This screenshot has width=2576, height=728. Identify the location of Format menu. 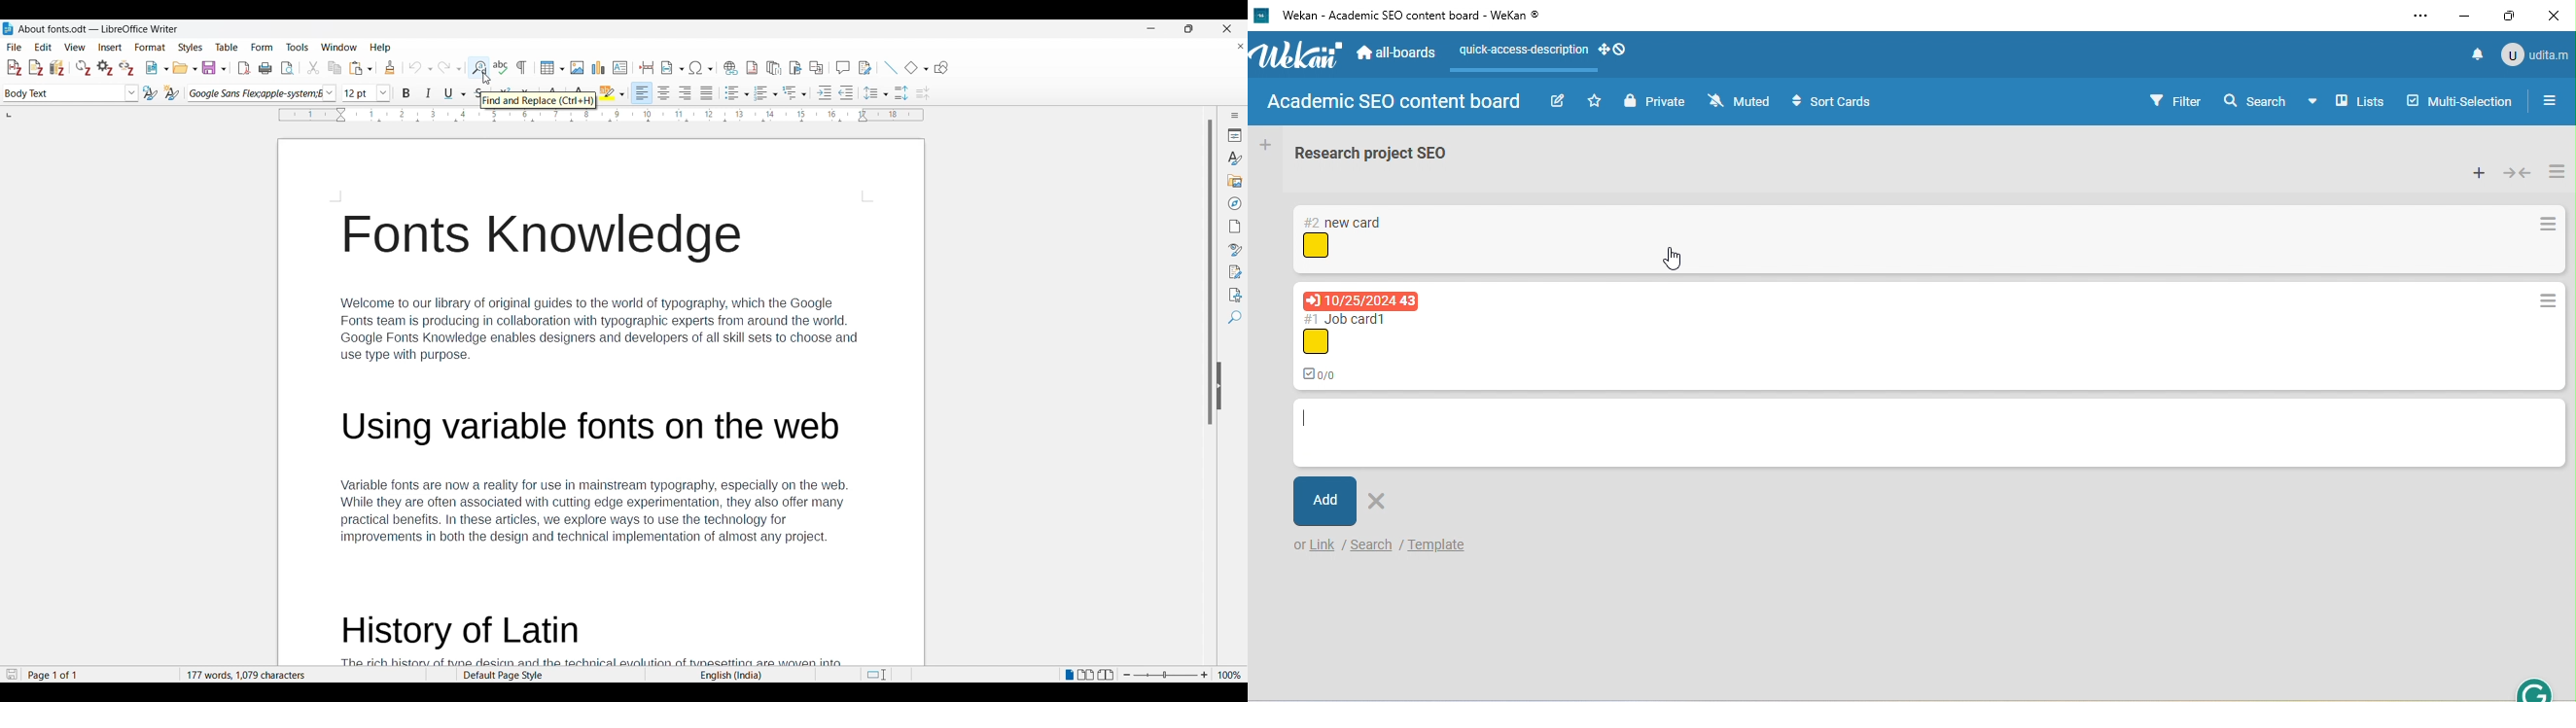
(151, 47).